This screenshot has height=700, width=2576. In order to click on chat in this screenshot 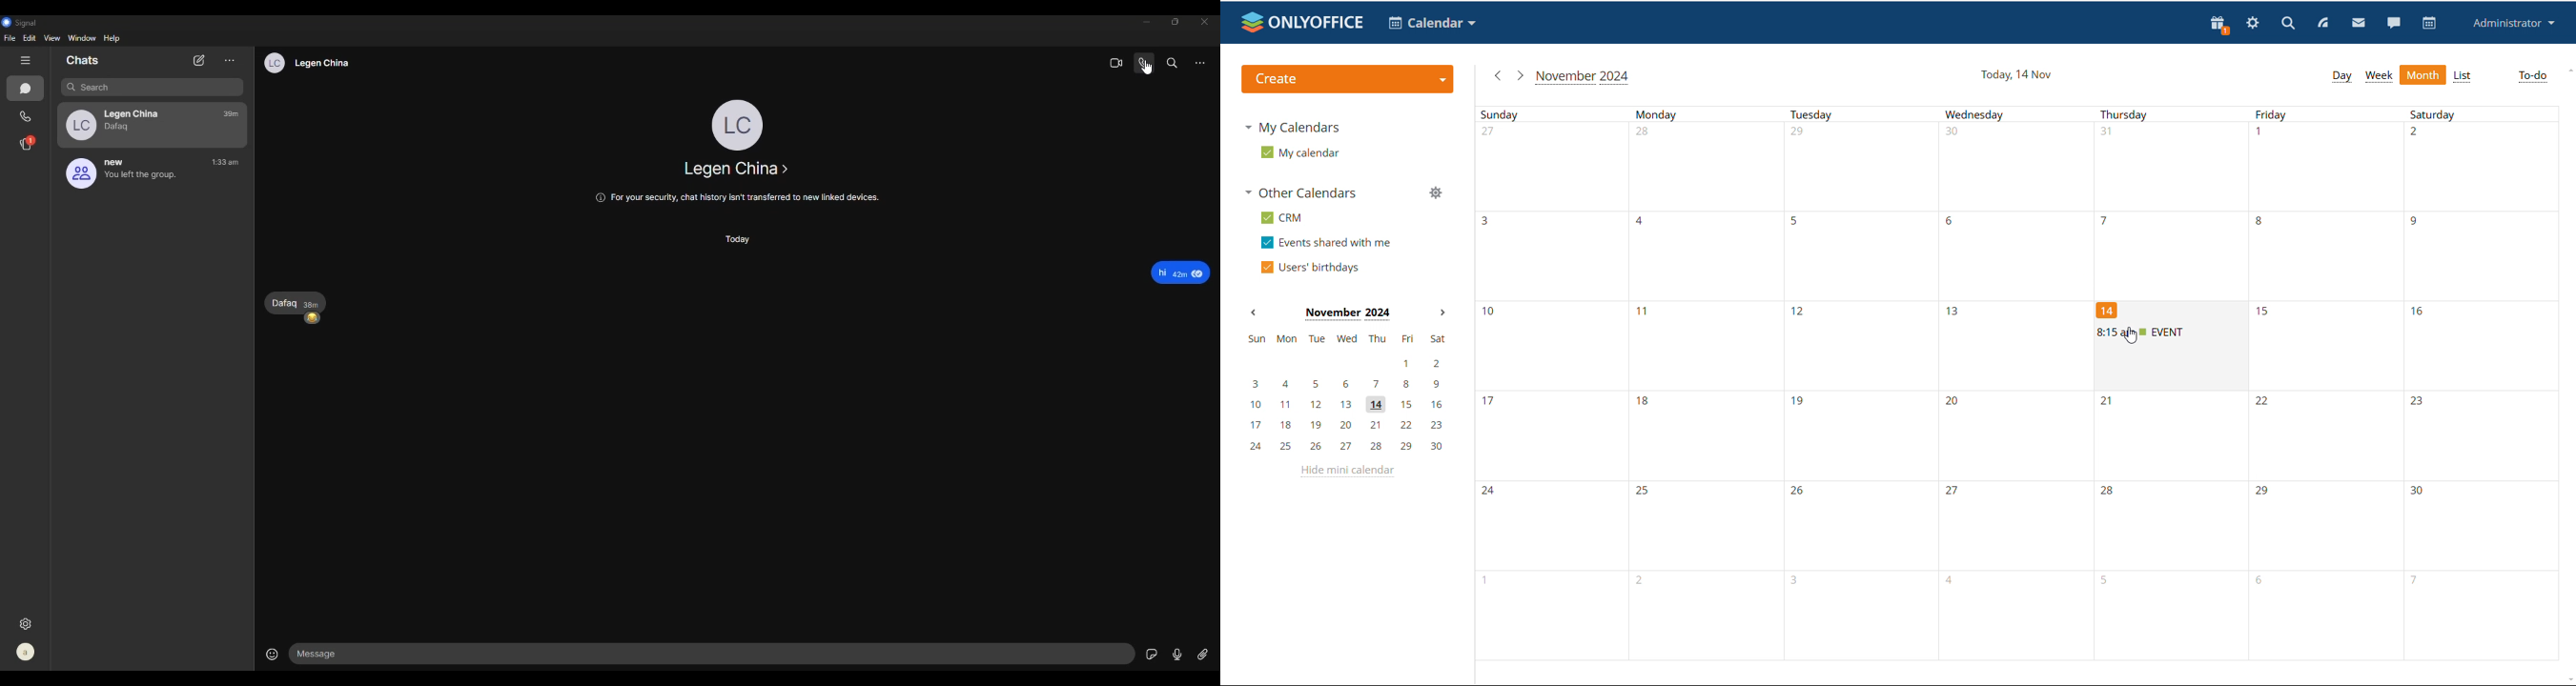, I will do `click(2393, 22)`.